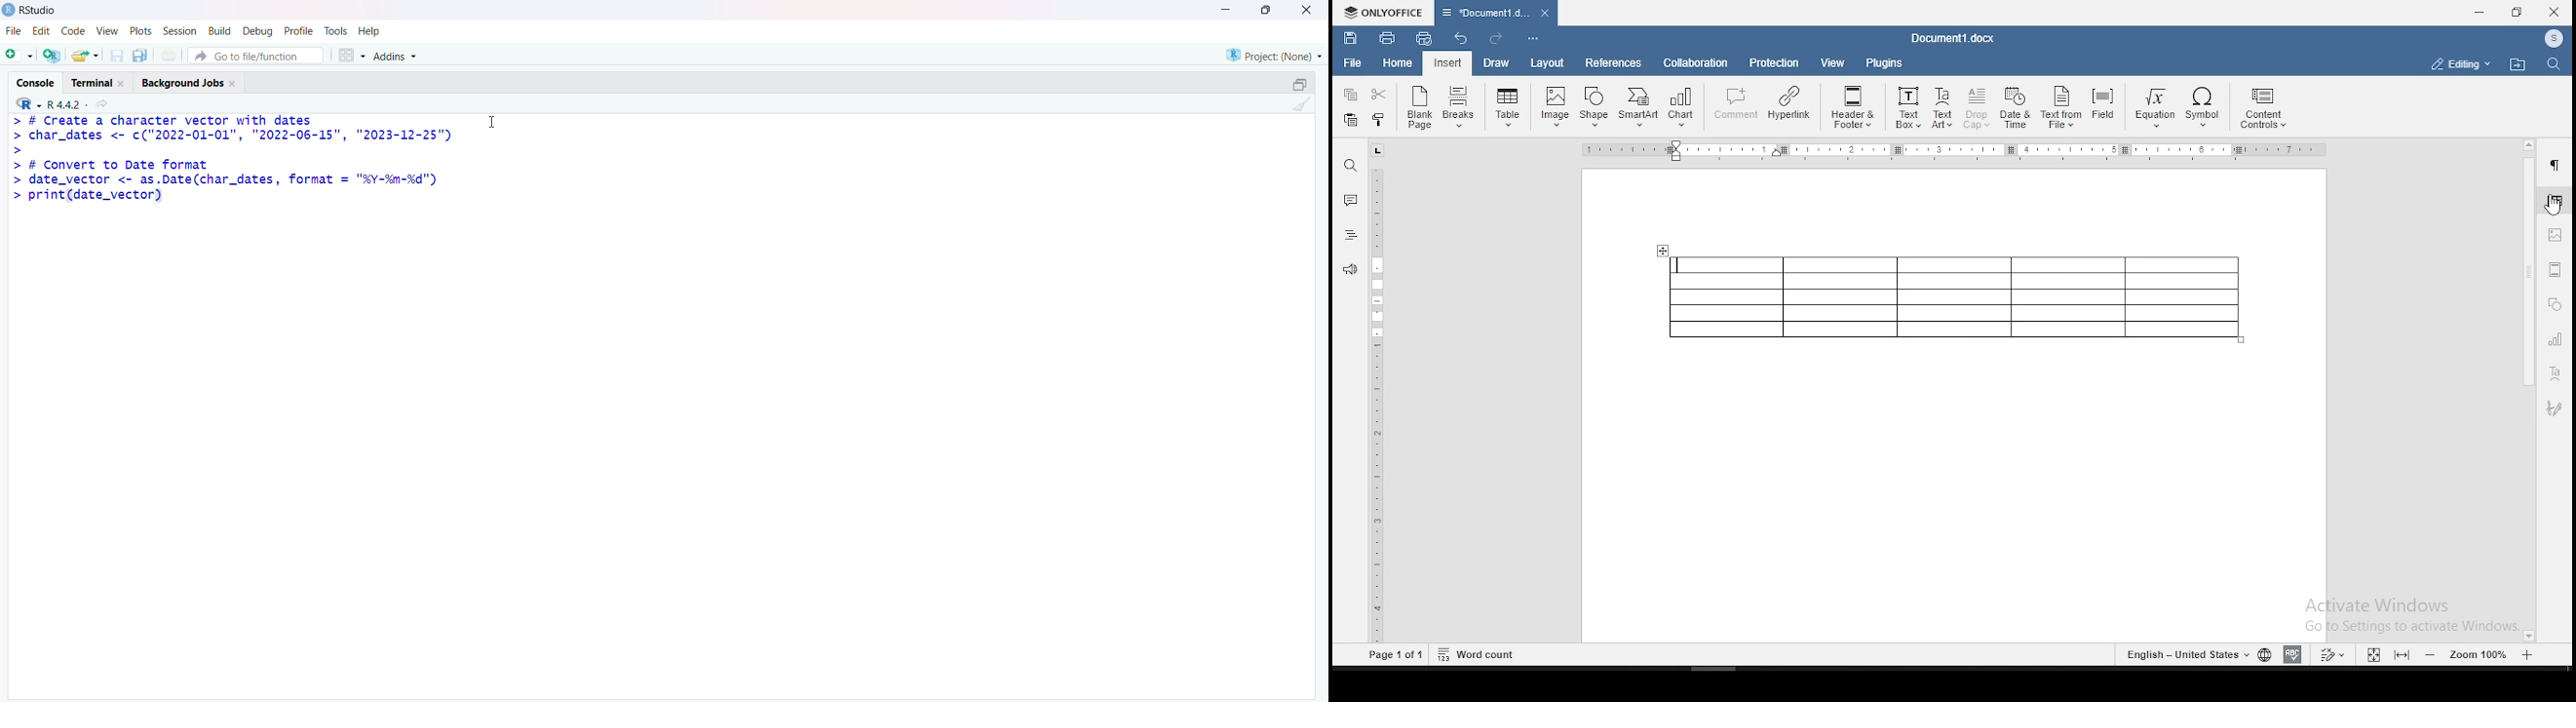 The width and height of the screenshot is (2576, 728). Describe the element at coordinates (1378, 150) in the screenshot. I see `tab stop` at that location.